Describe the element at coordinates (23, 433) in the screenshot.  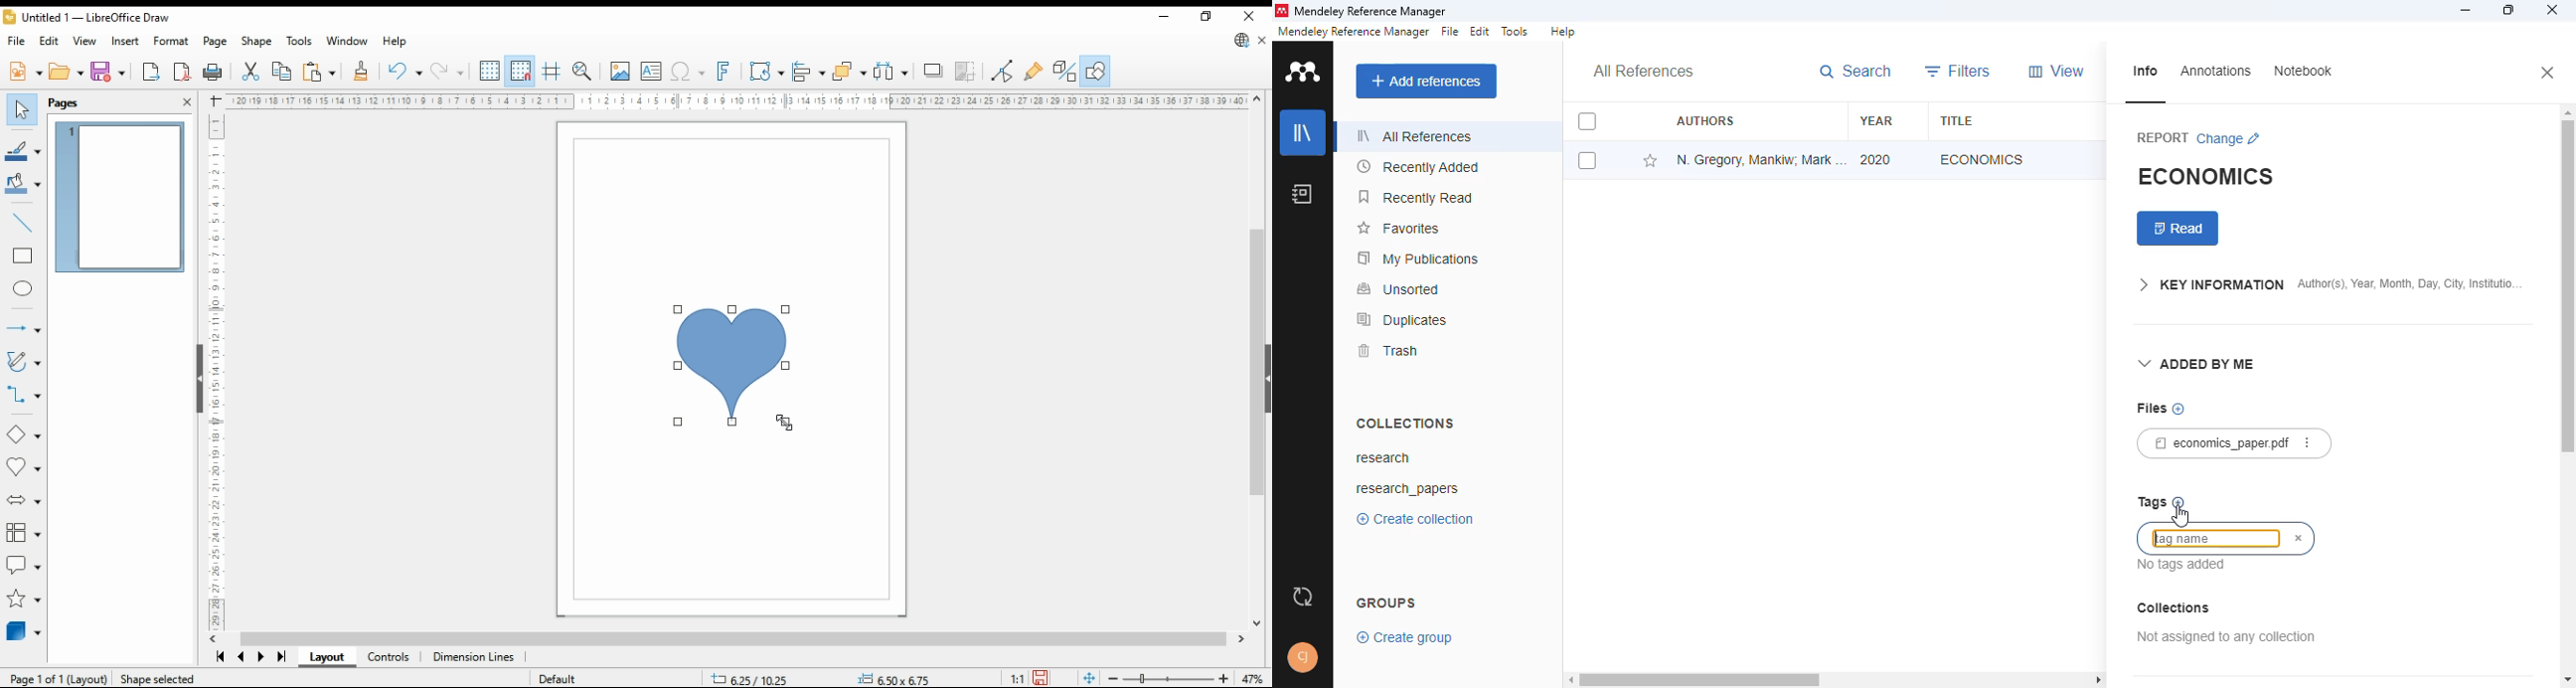
I see `basic shapes` at that location.